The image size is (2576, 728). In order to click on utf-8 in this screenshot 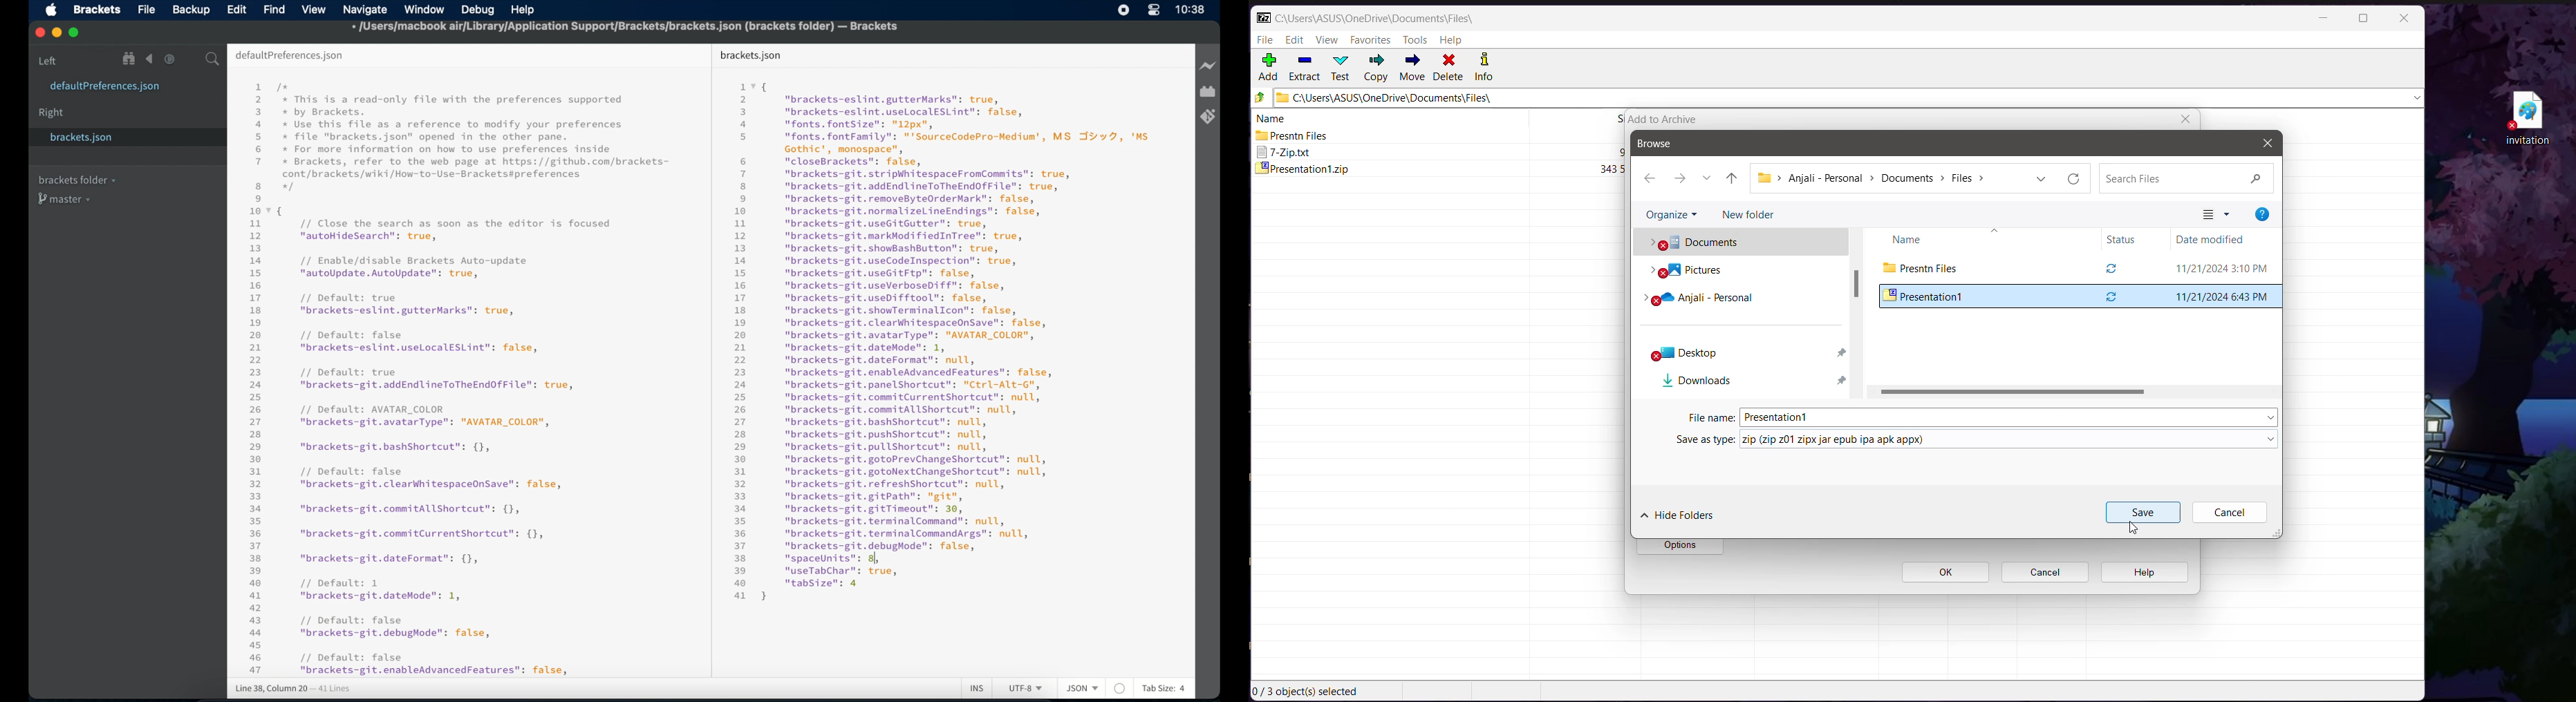, I will do `click(1026, 688)`.